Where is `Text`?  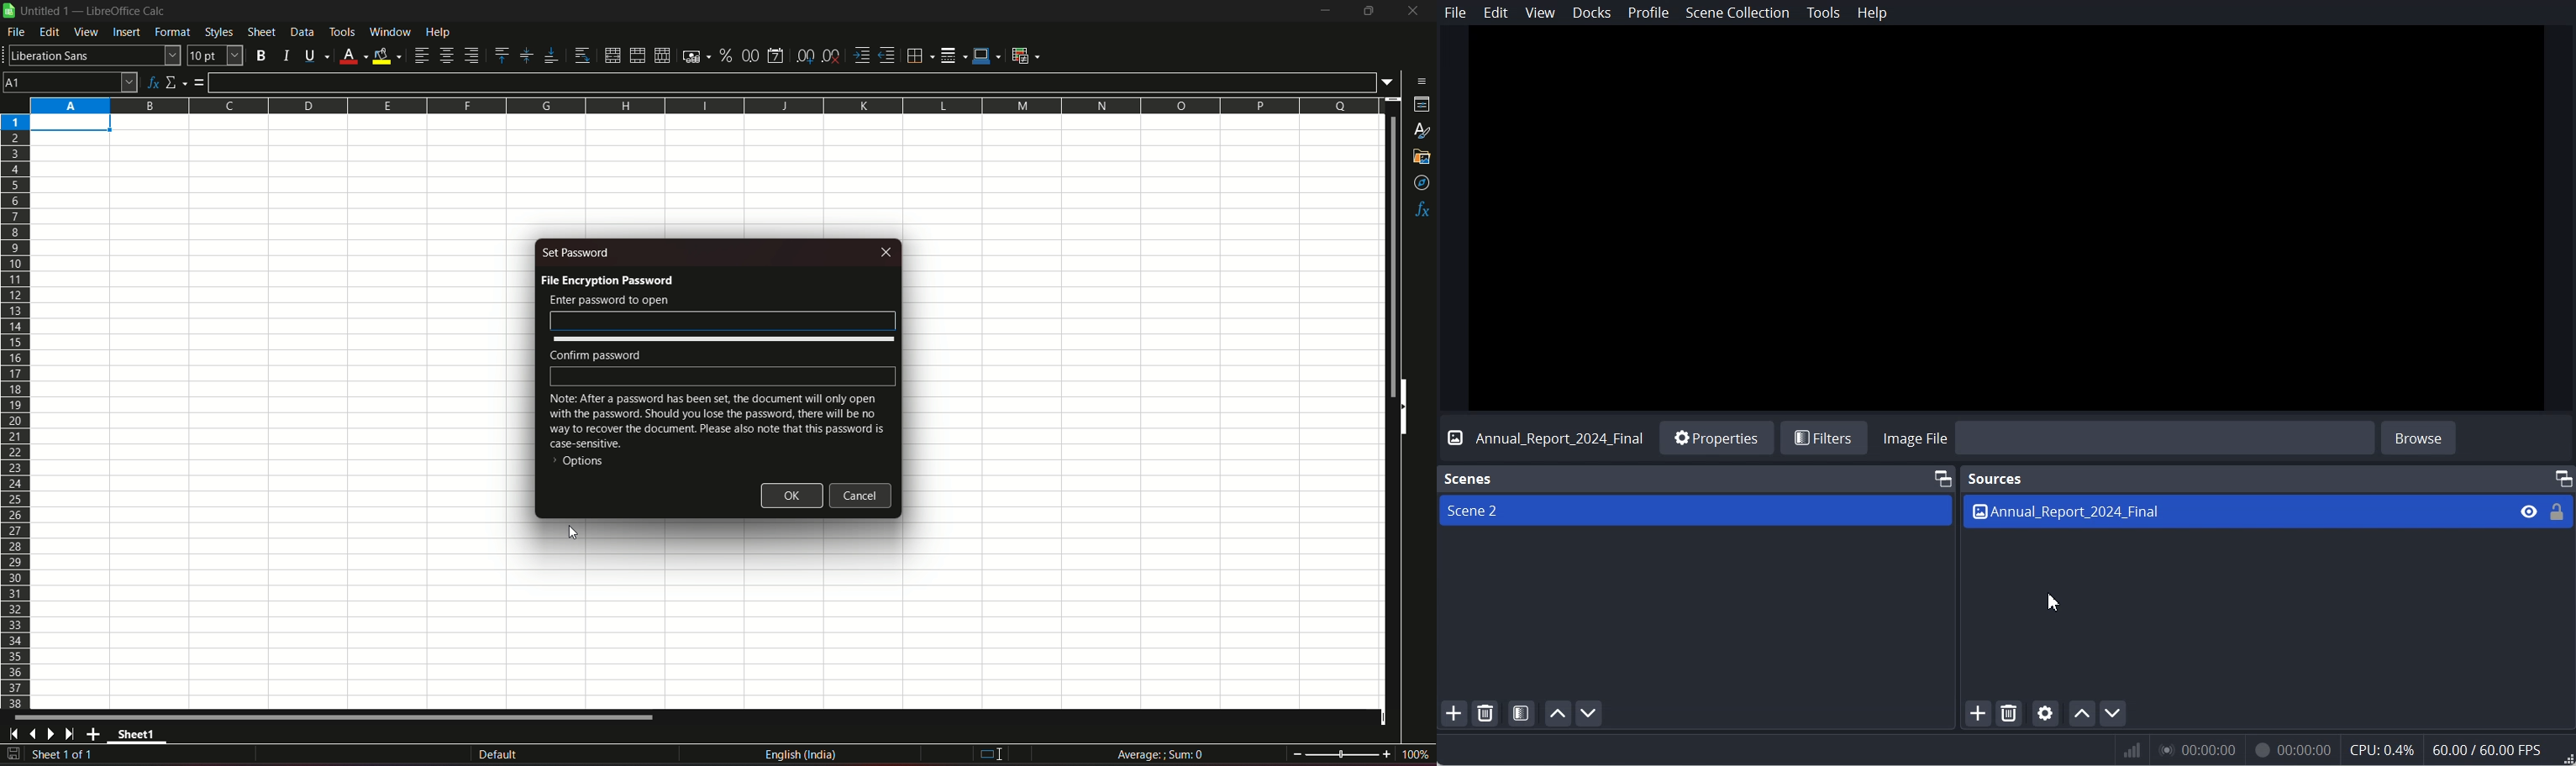 Text is located at coordinates (2078, 512).